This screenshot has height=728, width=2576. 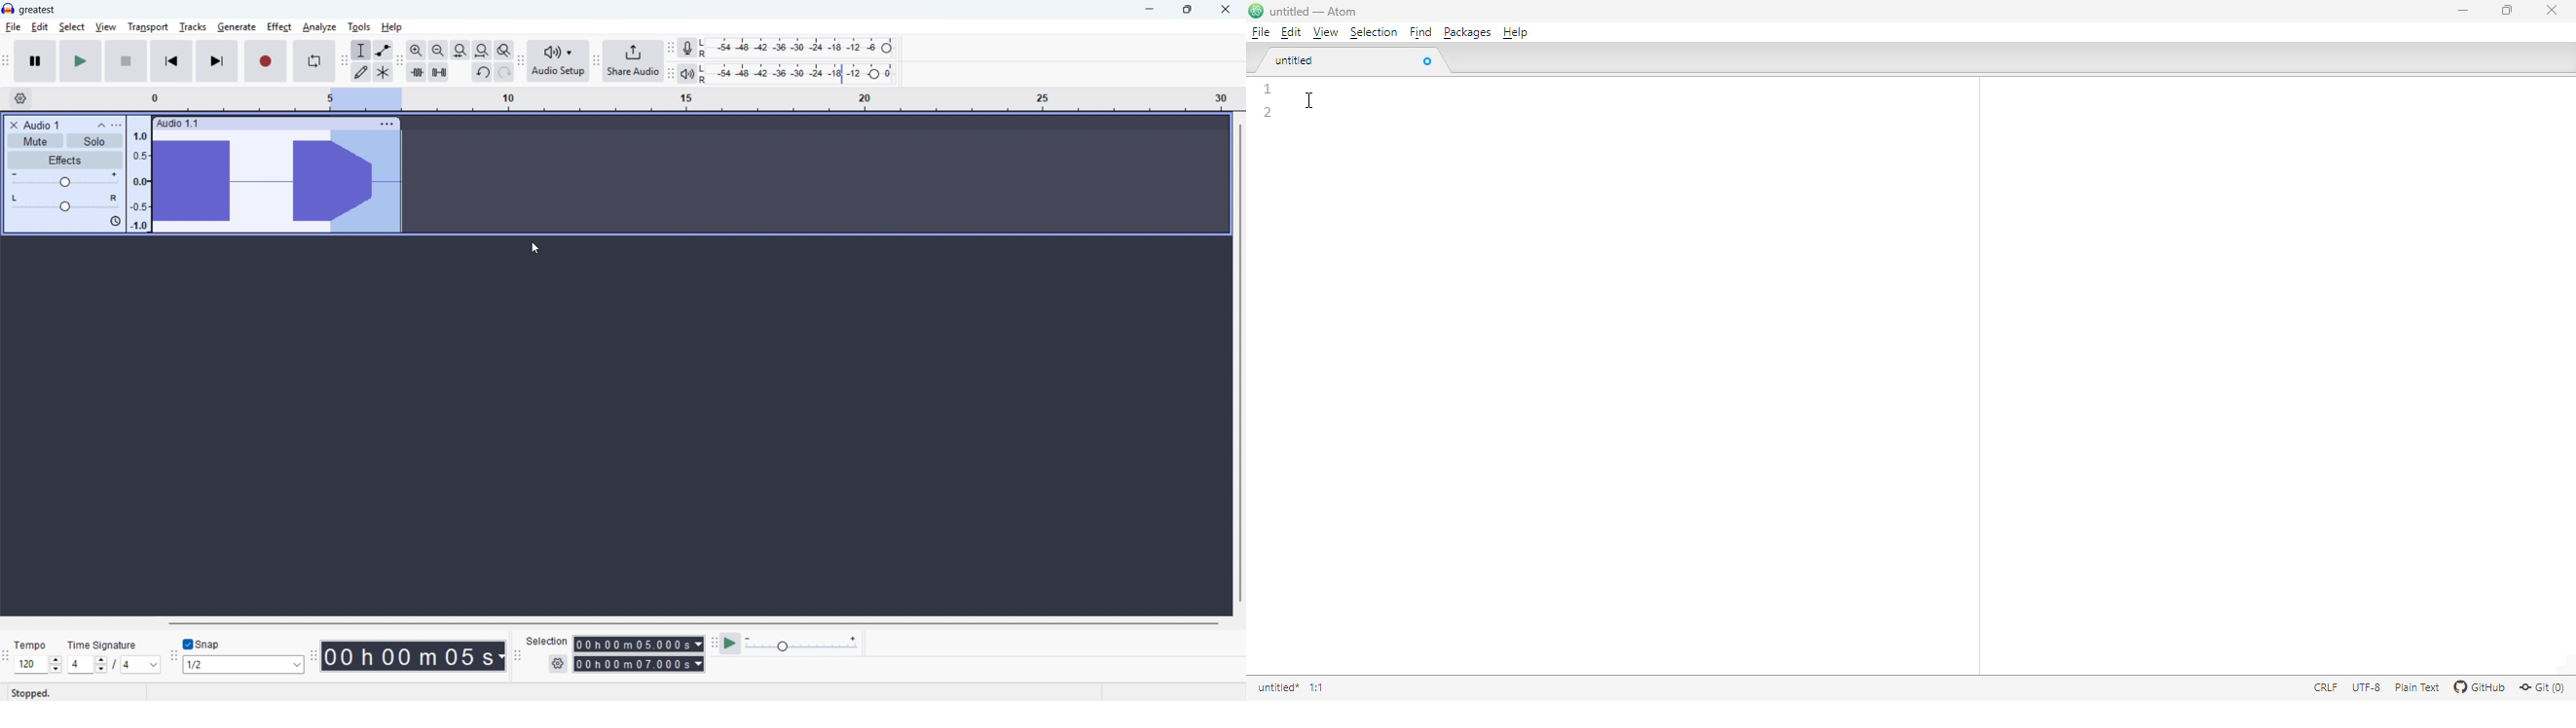 What do you see at coordinates (1262, 32) in the screenshot?
I see `file` at bounding box center [1262, 32].